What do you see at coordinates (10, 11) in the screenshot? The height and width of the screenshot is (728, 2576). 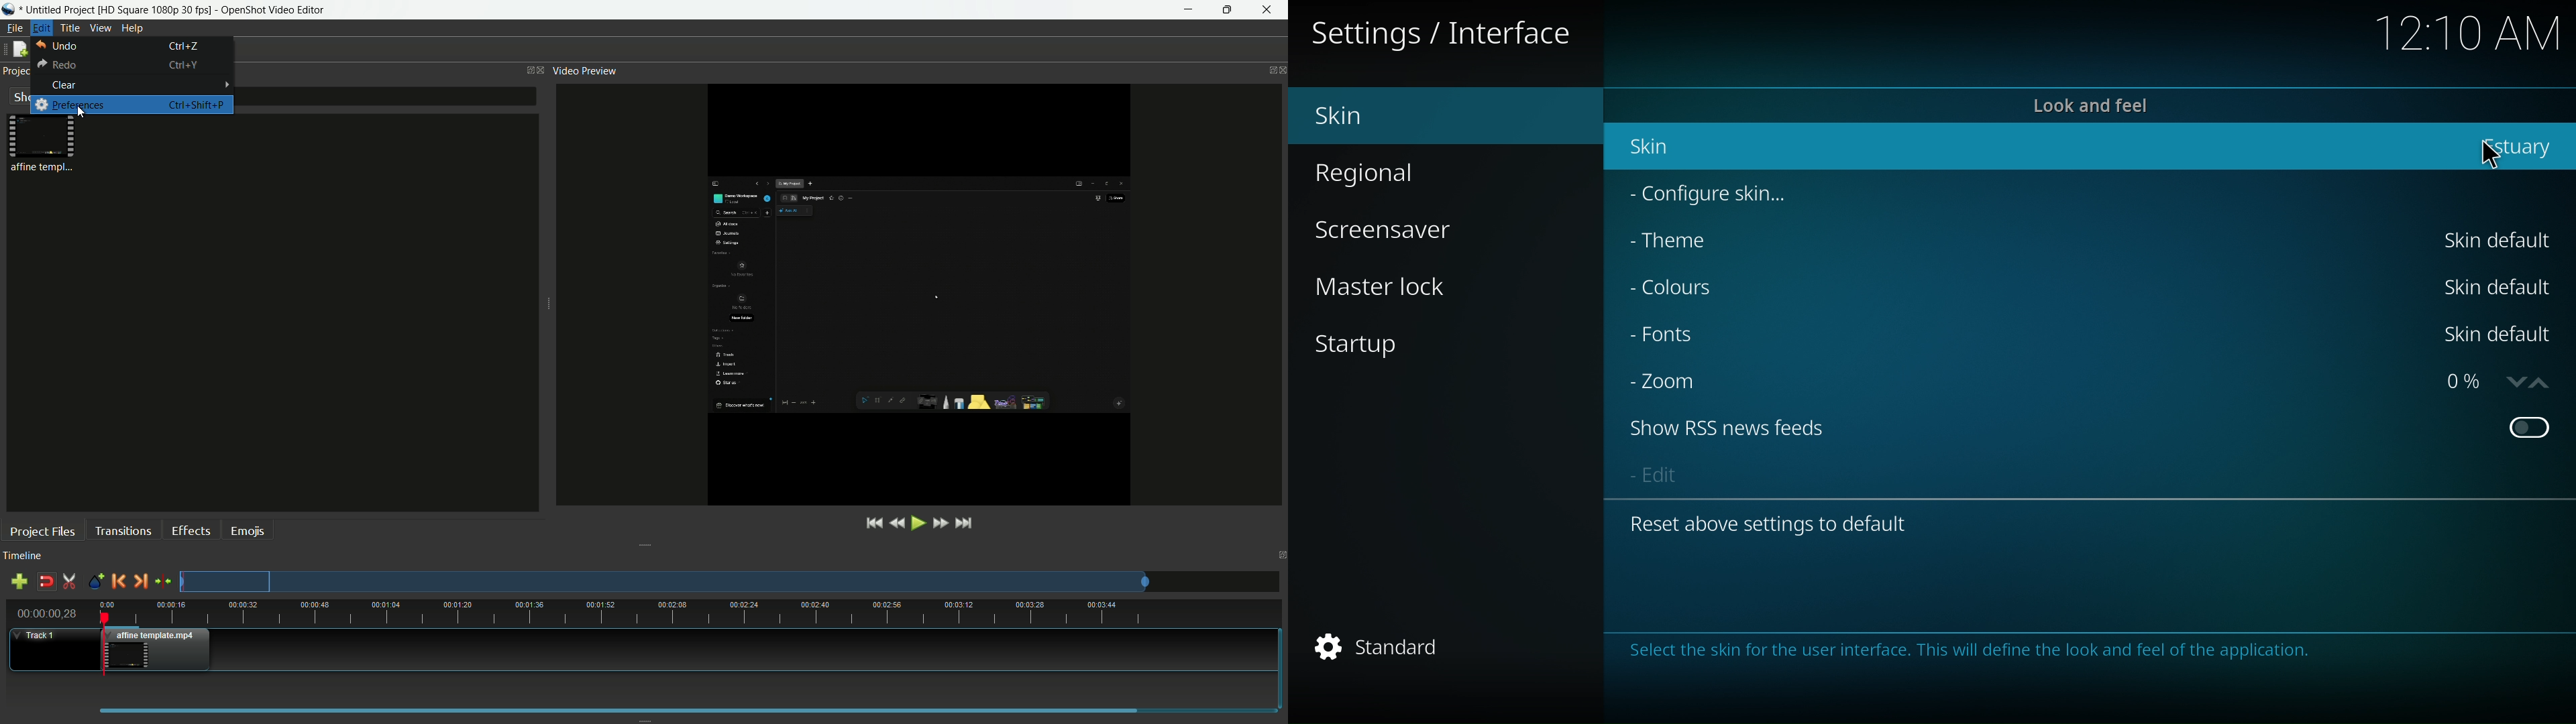 I see `app icon` at bounding box center [10, 11].